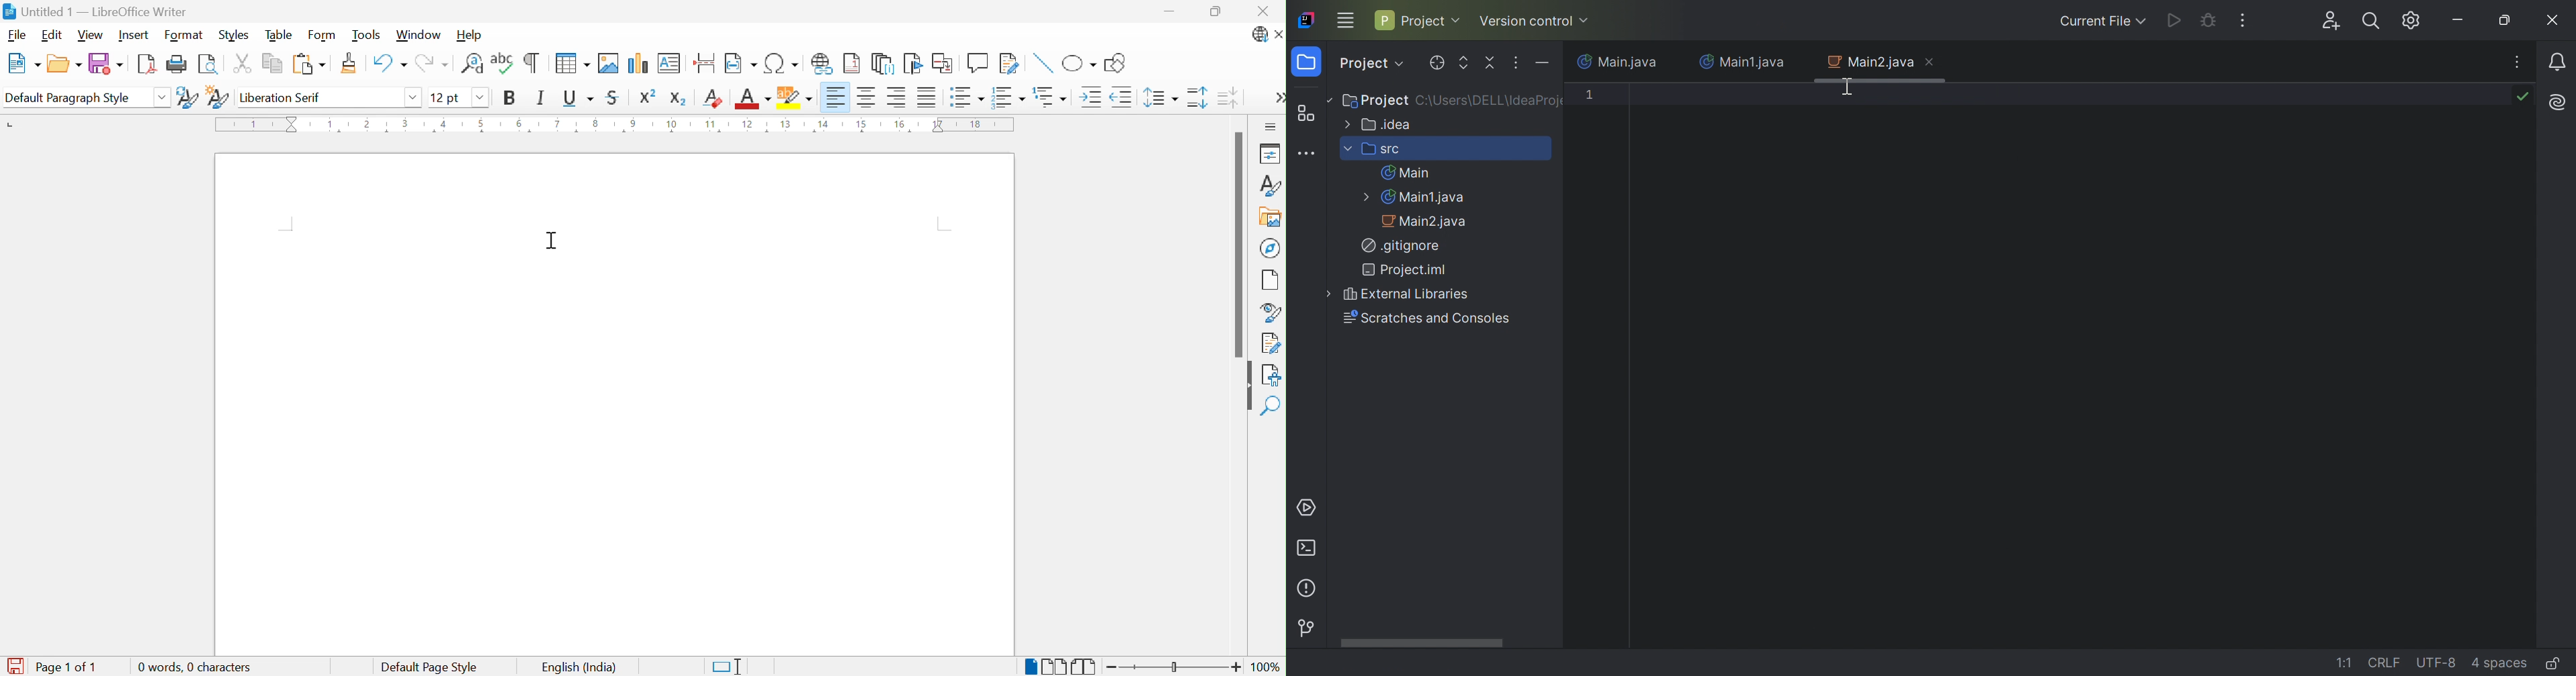  I want to click on Insert line, so click(1043, 65).